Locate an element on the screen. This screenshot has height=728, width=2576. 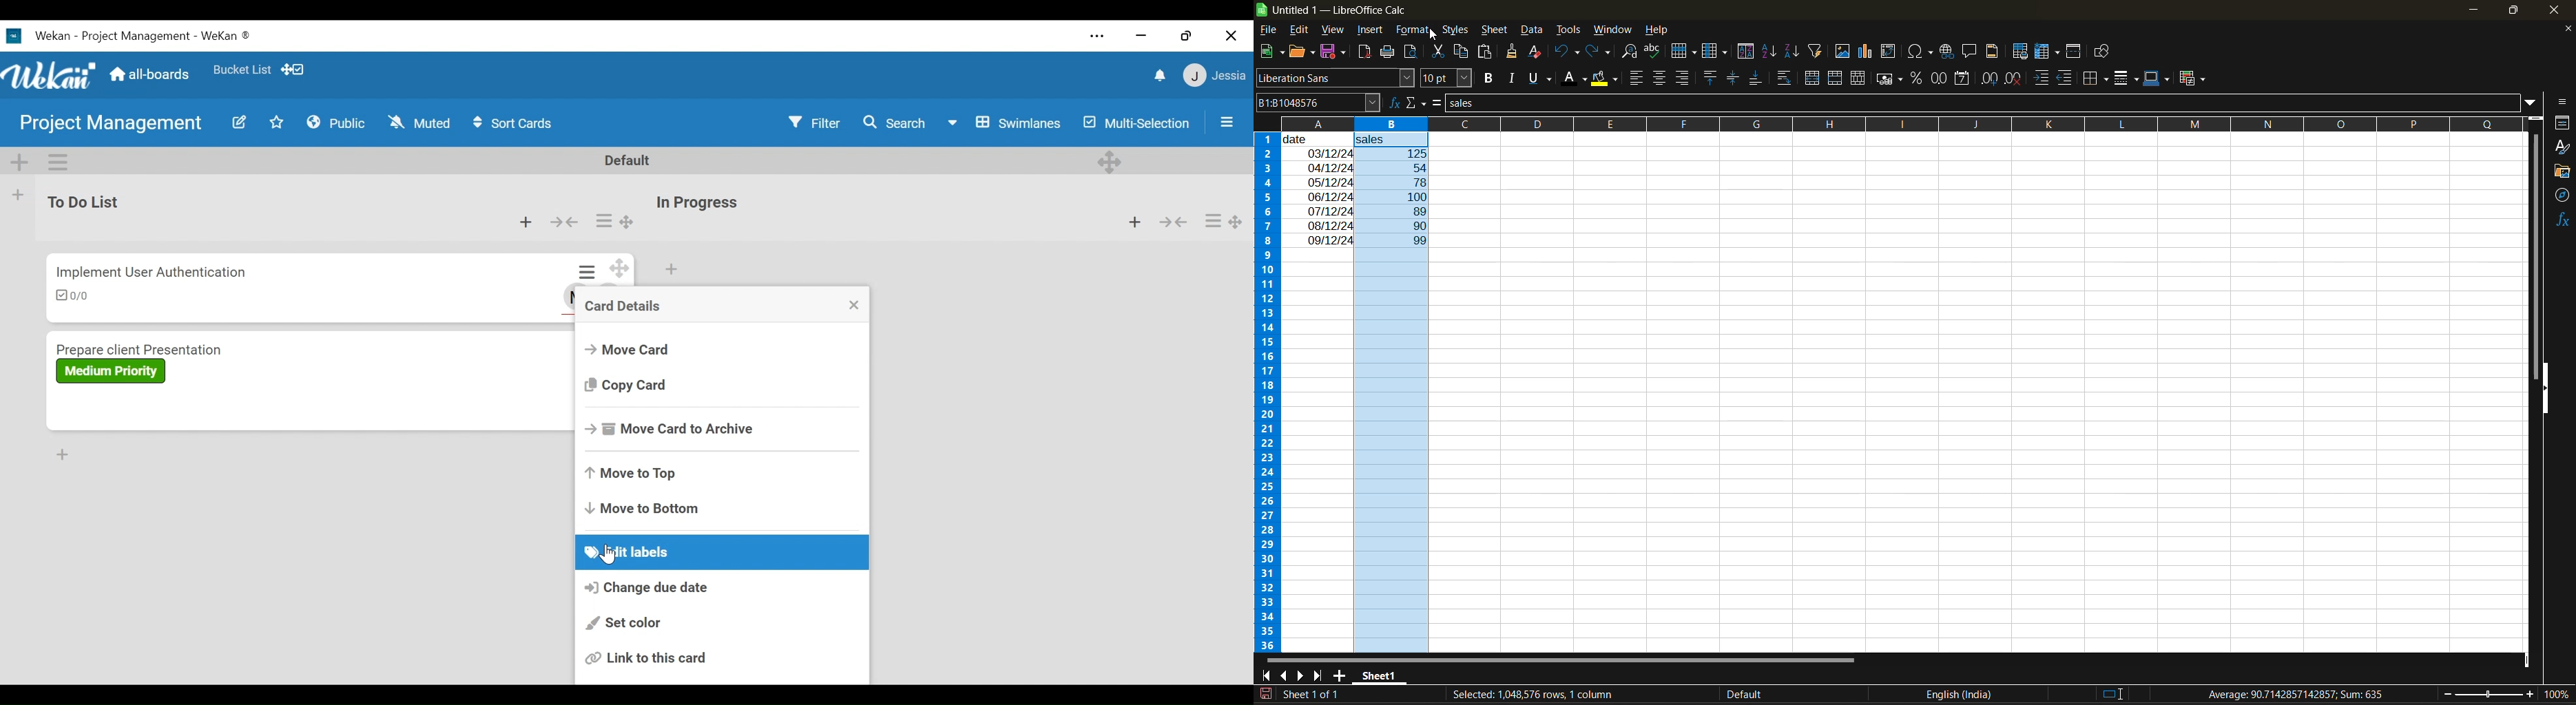
zoom factor is located at coordinates (2554, 695).